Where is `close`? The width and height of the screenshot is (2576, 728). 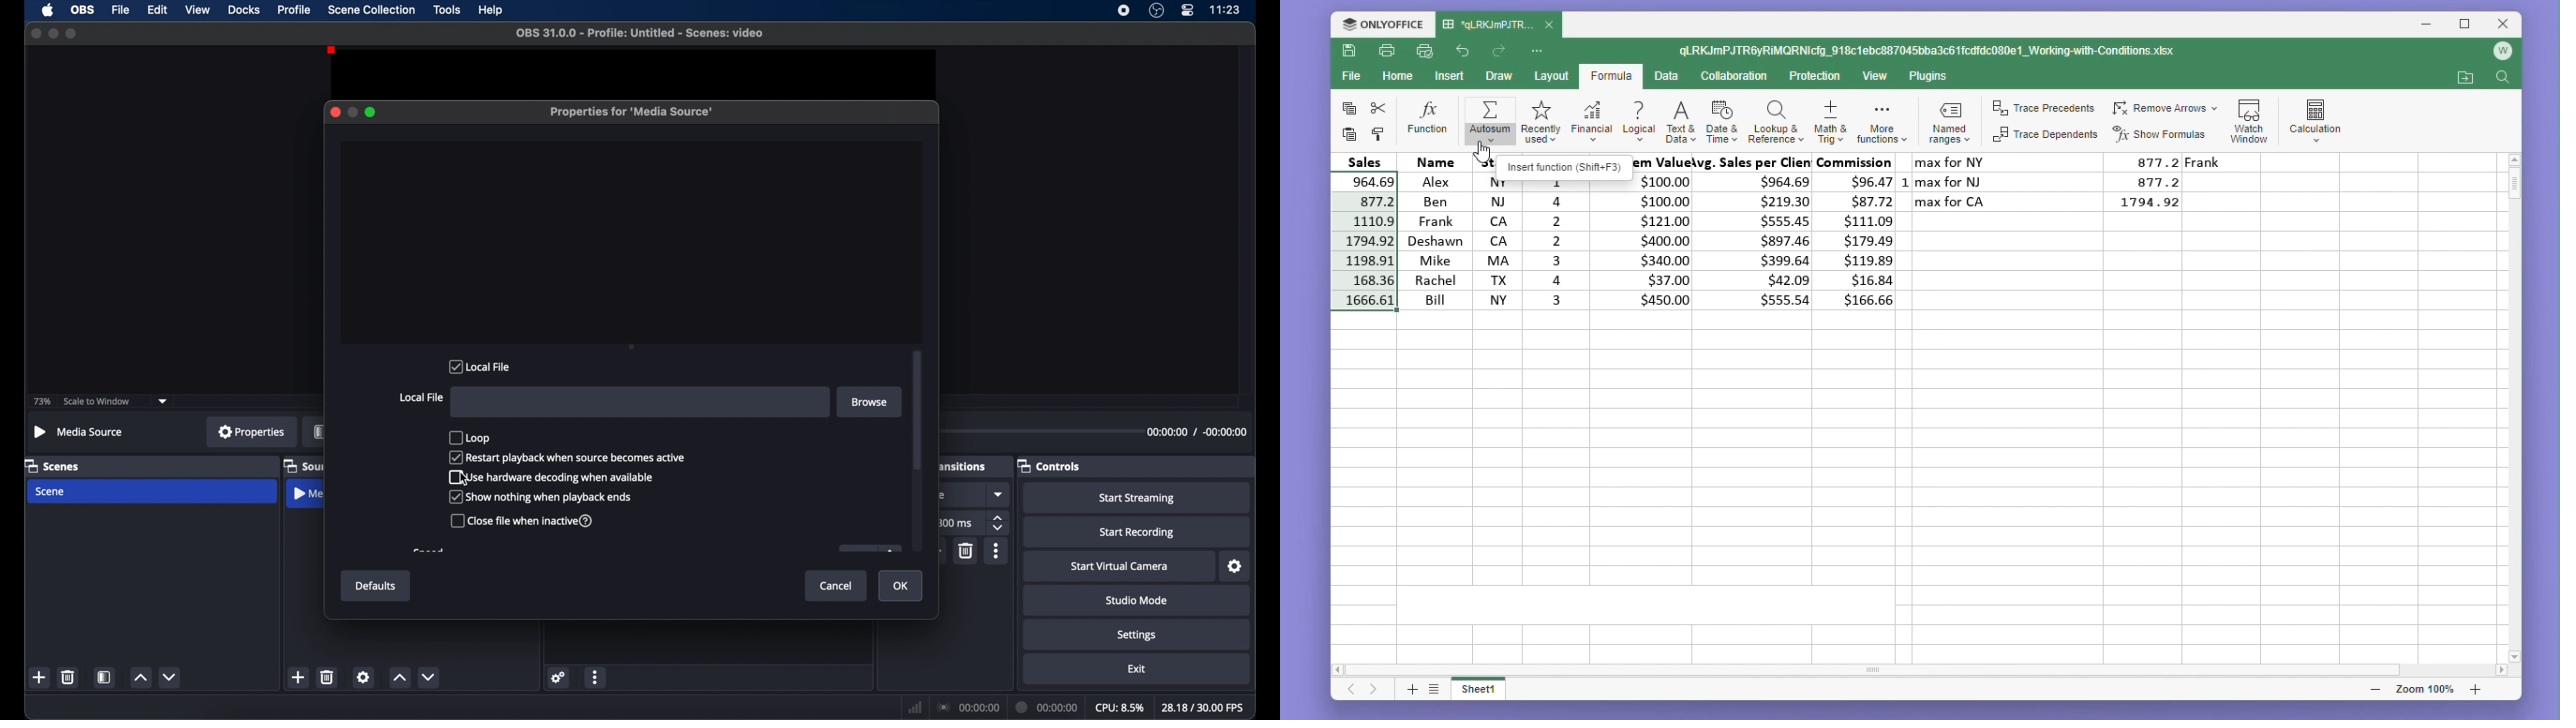 close is located at coordinates (1550, 24).